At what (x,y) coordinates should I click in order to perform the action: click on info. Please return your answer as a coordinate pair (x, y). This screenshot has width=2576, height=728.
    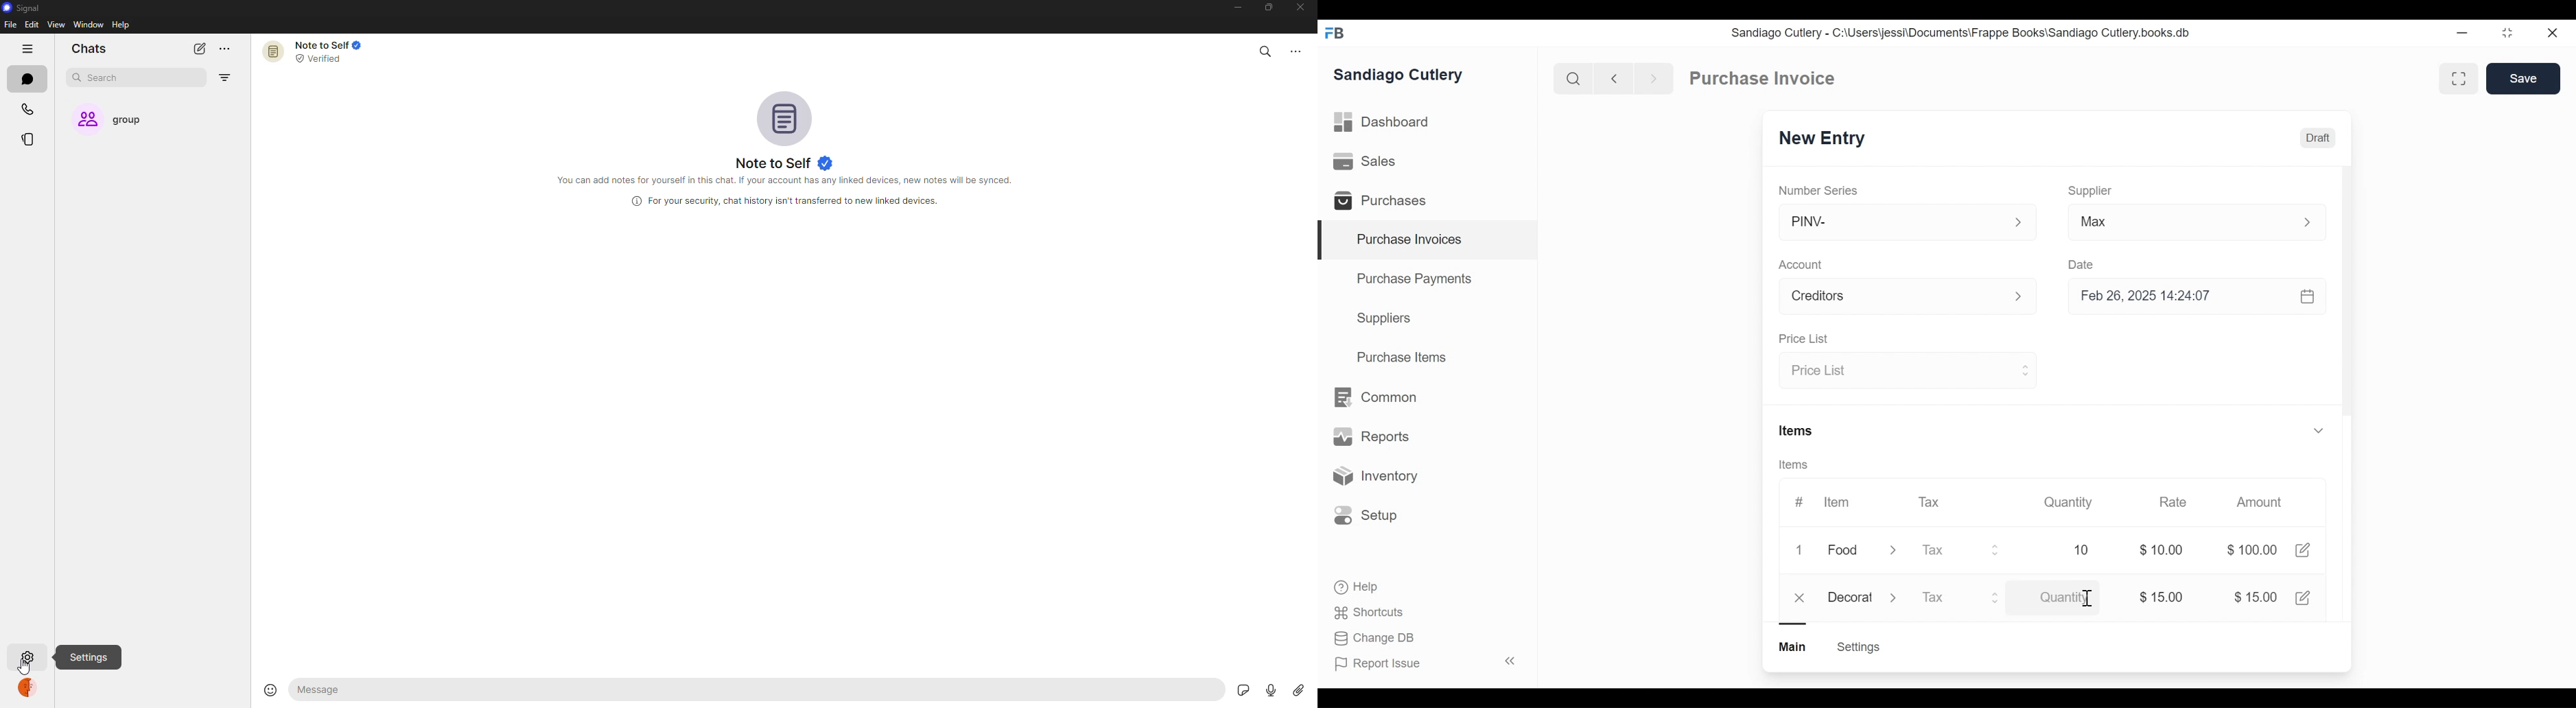
    Looking at the image, I should click on (791, 182).